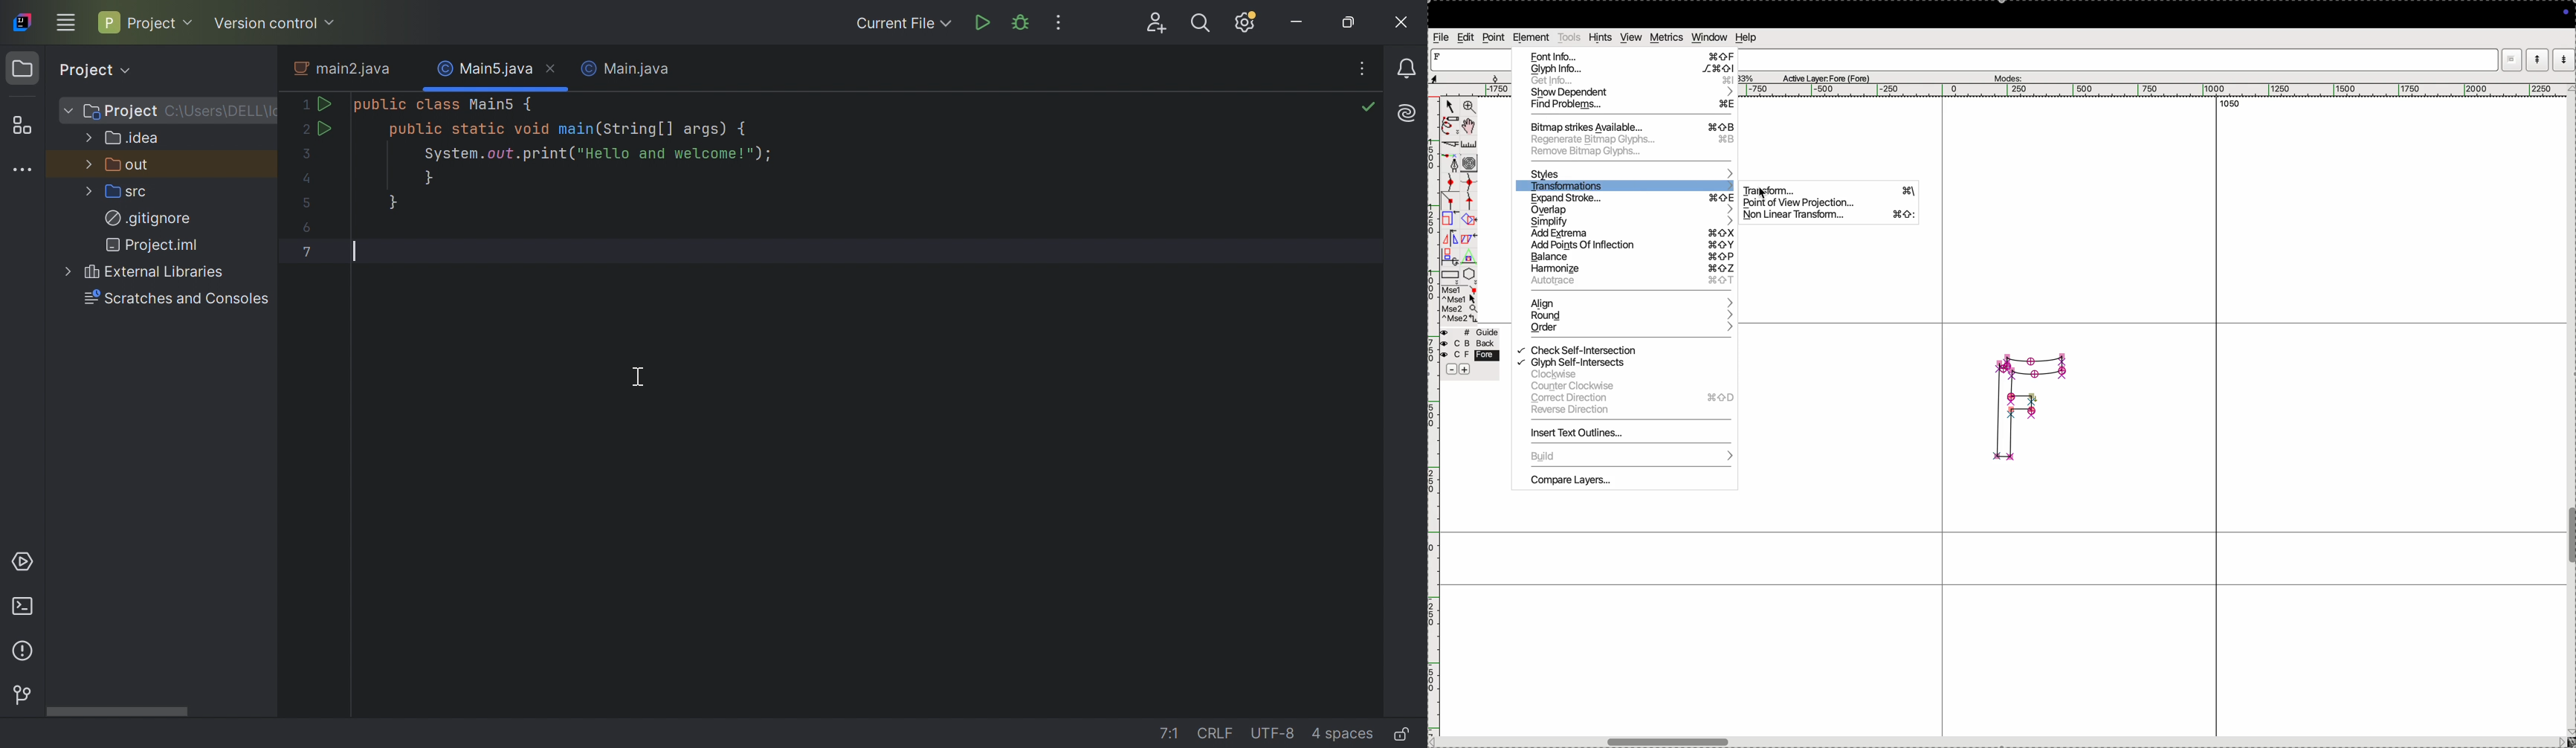 The image size is (2576, 756). Describe the element at coordinates (1629, 302) in the screenshot. I see `align` at that location.